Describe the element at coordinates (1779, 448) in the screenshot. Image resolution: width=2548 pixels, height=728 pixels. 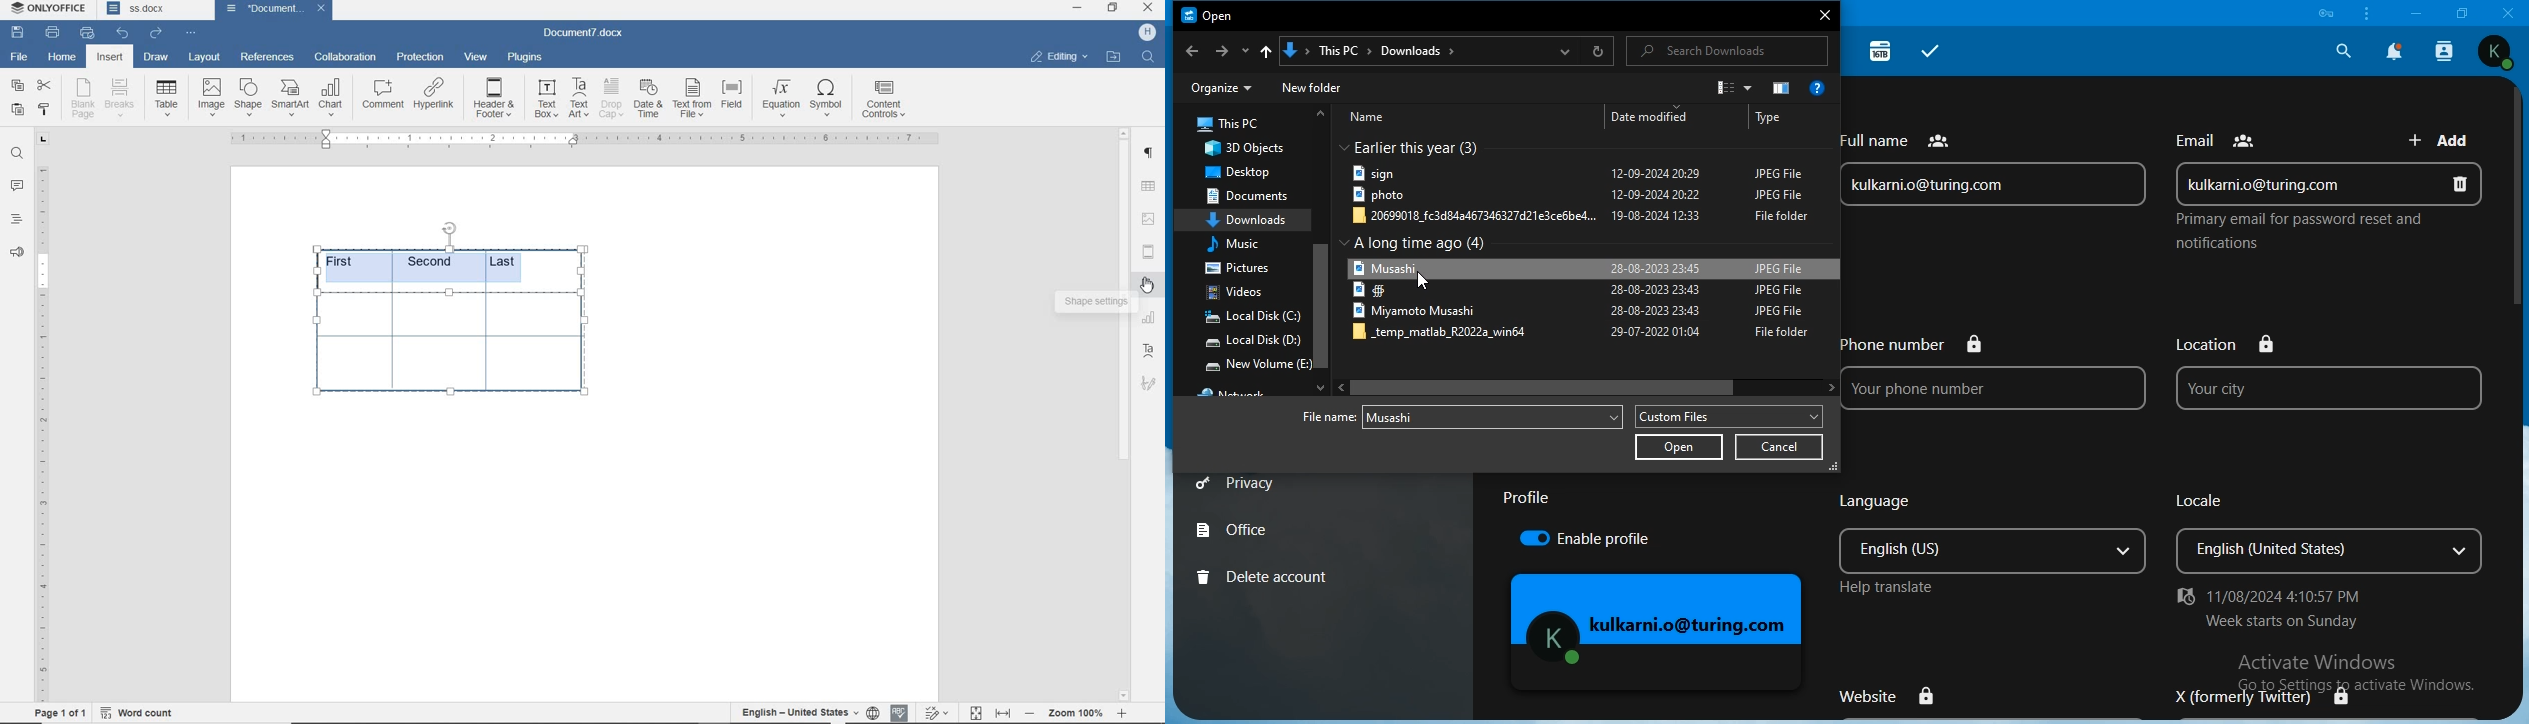
I see `cancel` at that location.